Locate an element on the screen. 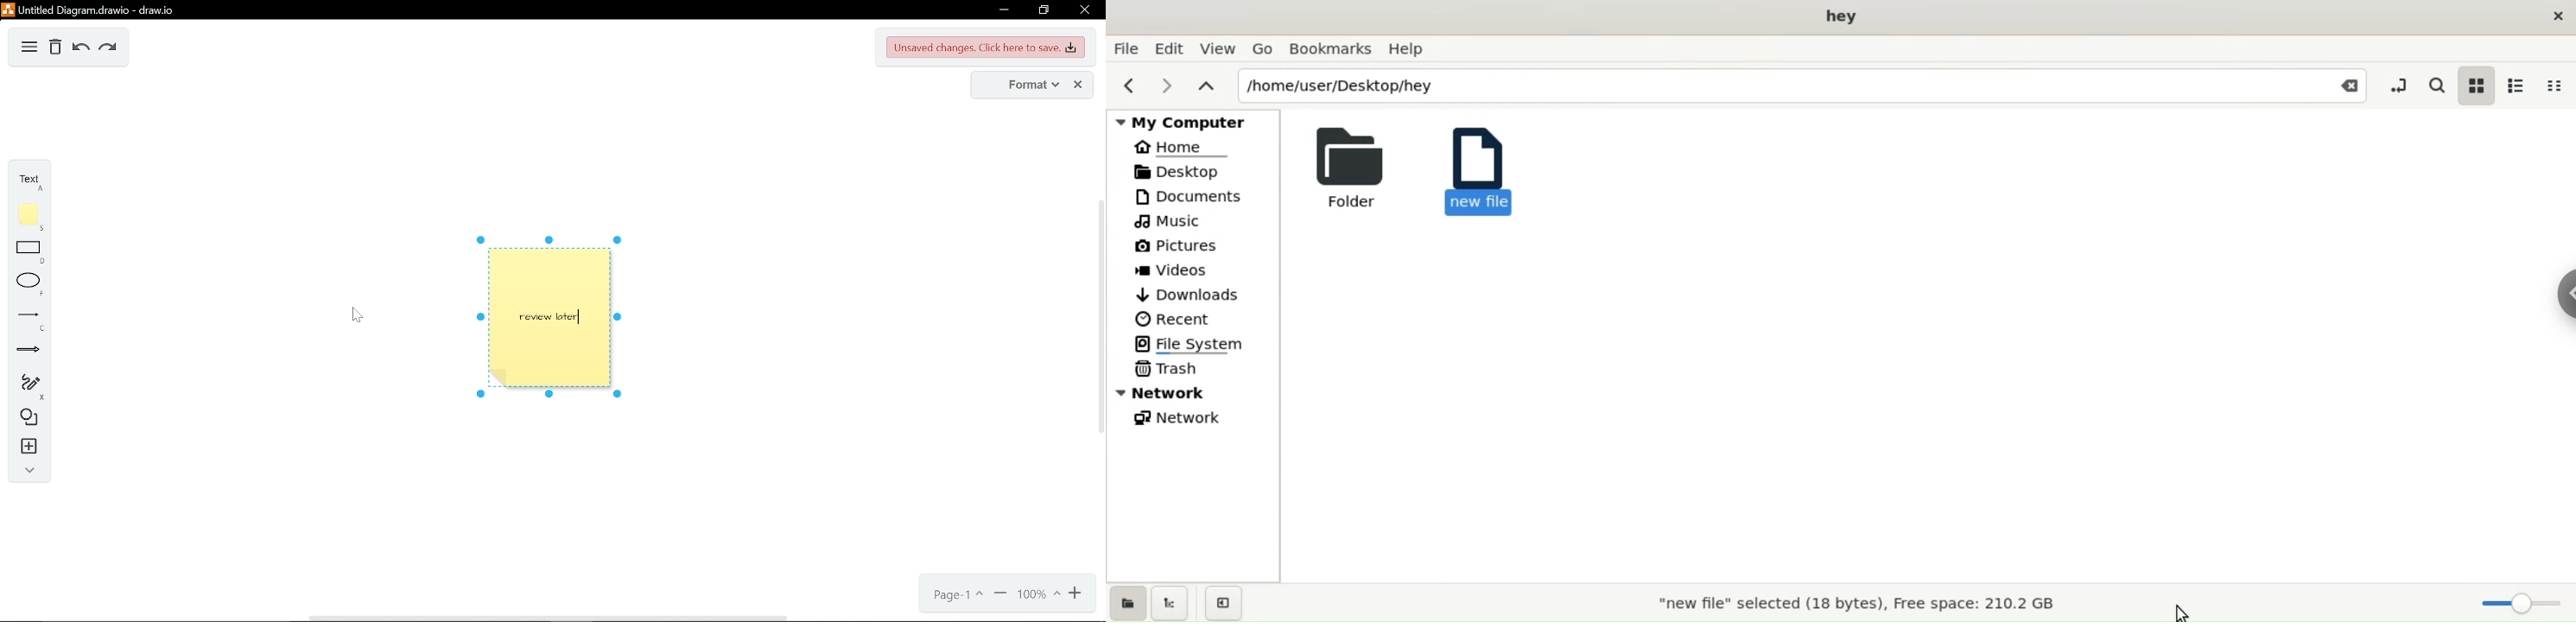 The image size is (2576, 644). page is located at coordinates (960, 597).